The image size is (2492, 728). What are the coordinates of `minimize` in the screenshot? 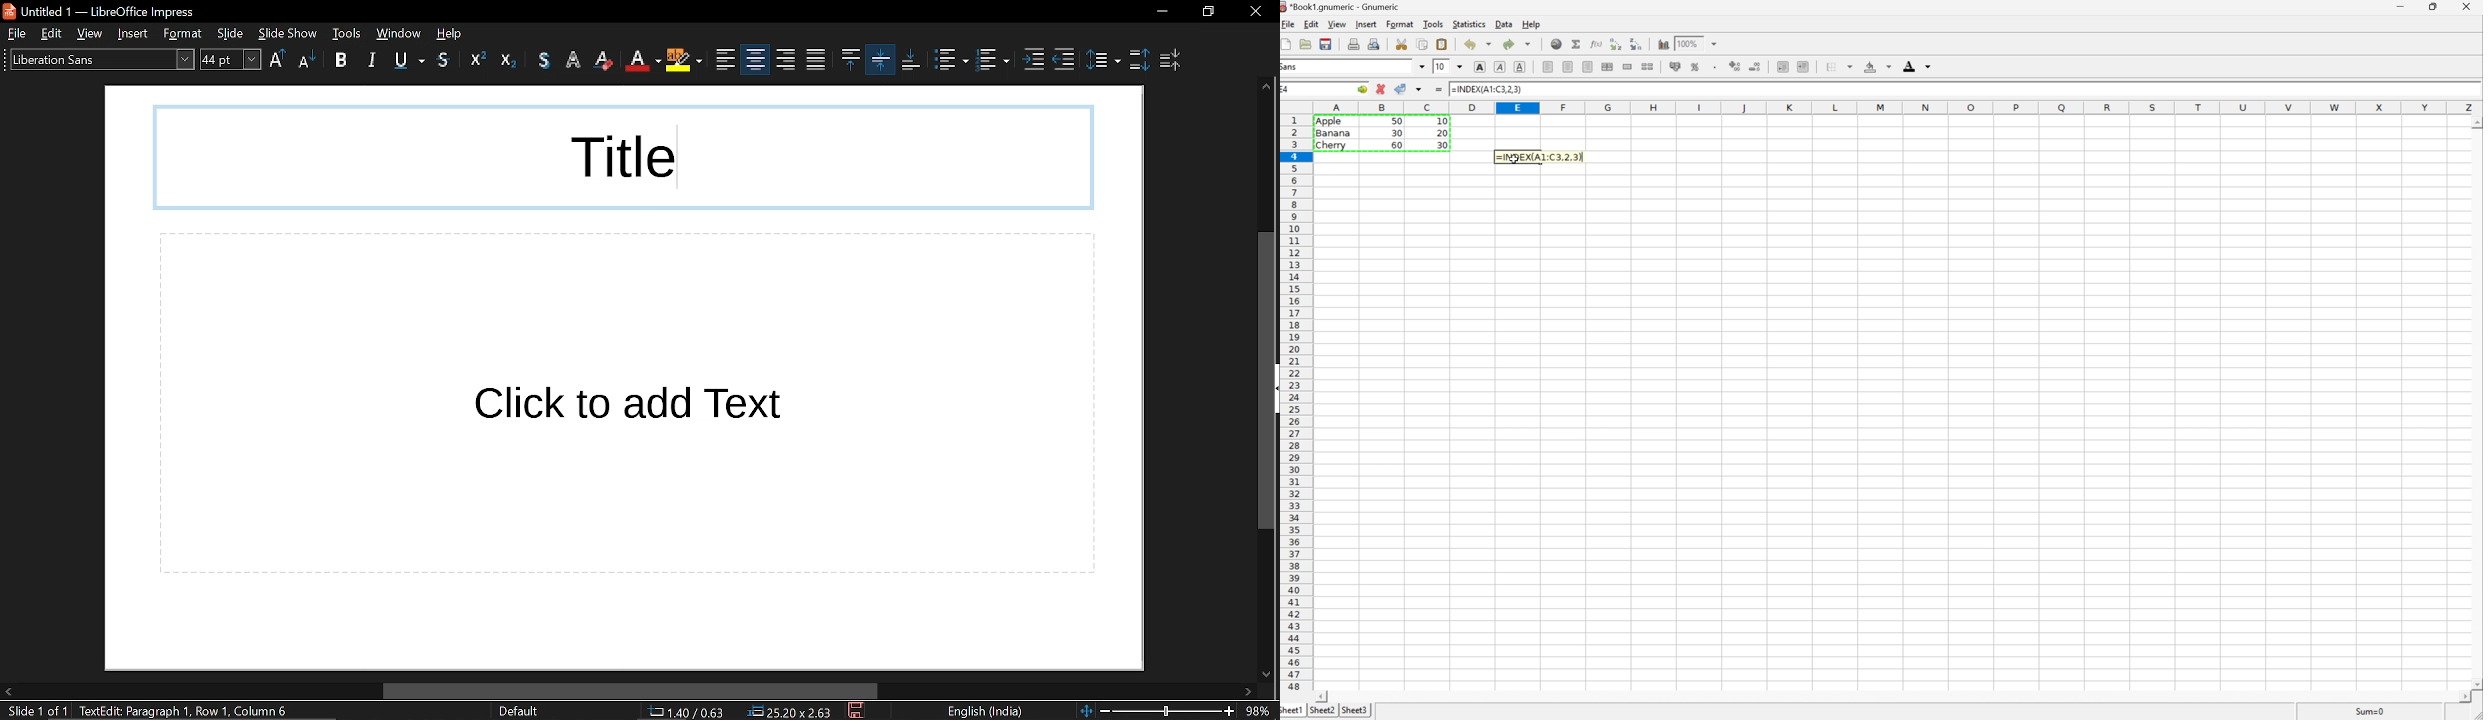 It's located at (1161, 12).